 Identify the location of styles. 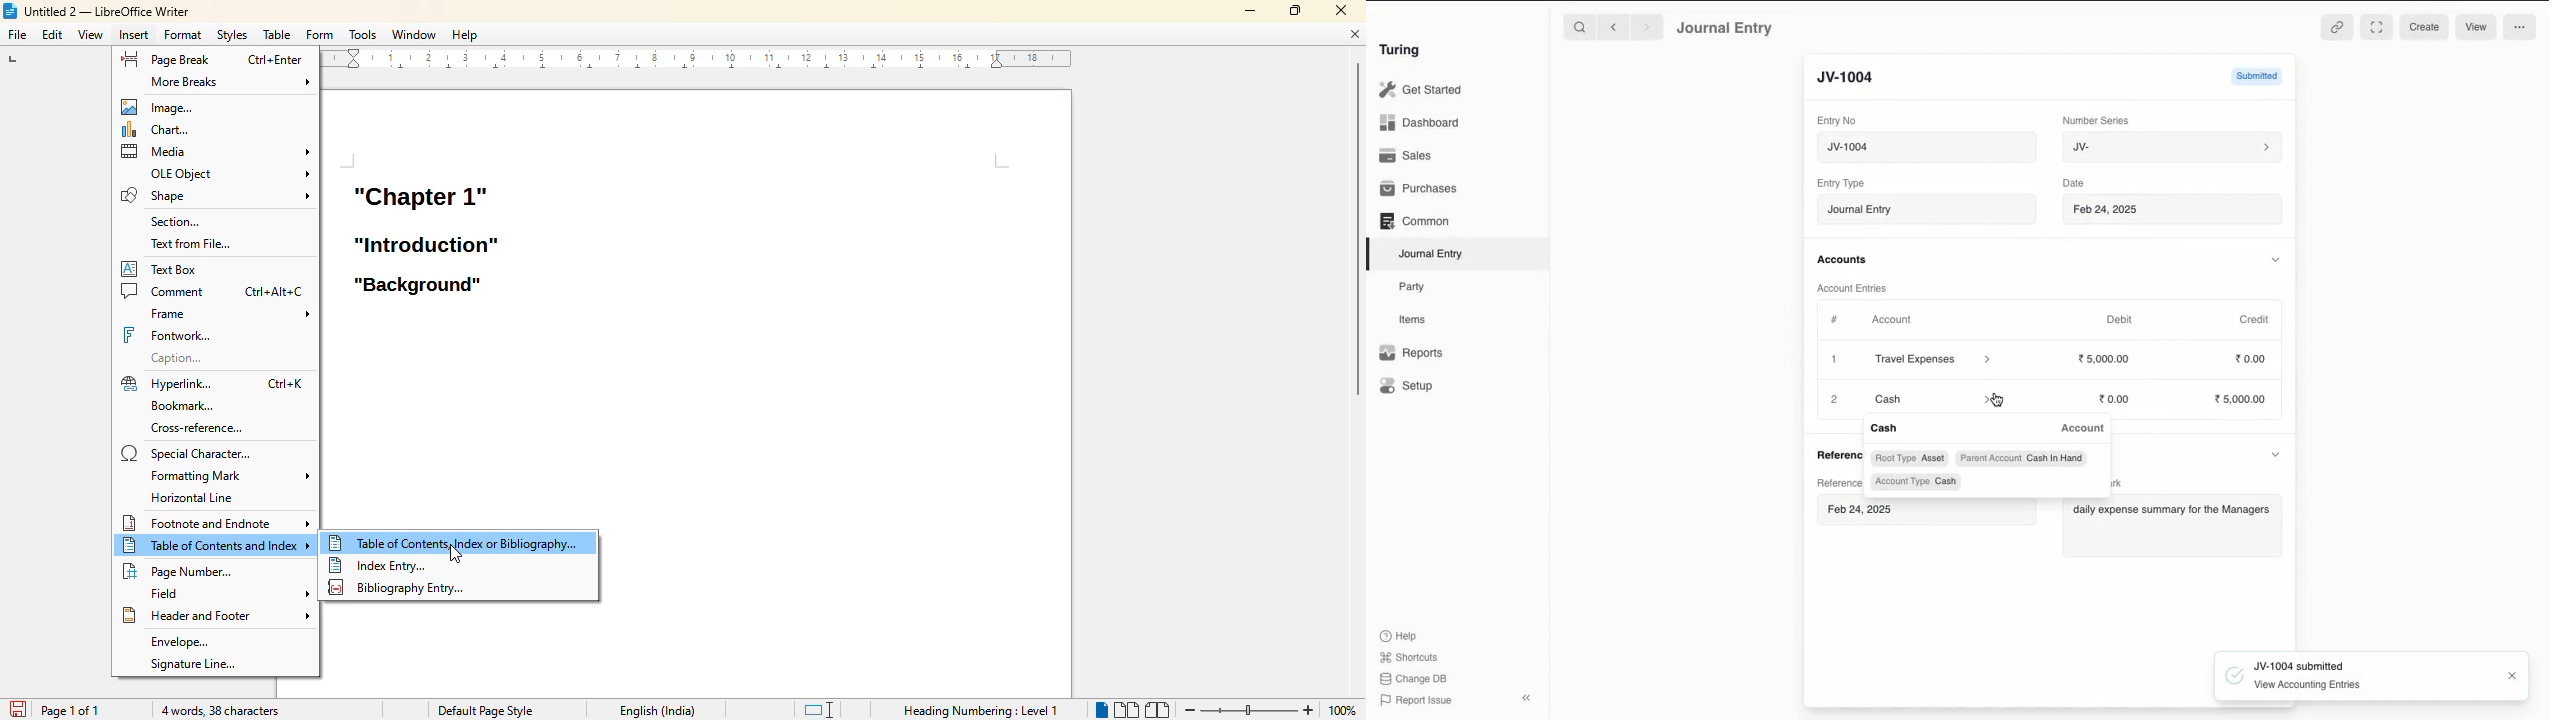
(232, 34).